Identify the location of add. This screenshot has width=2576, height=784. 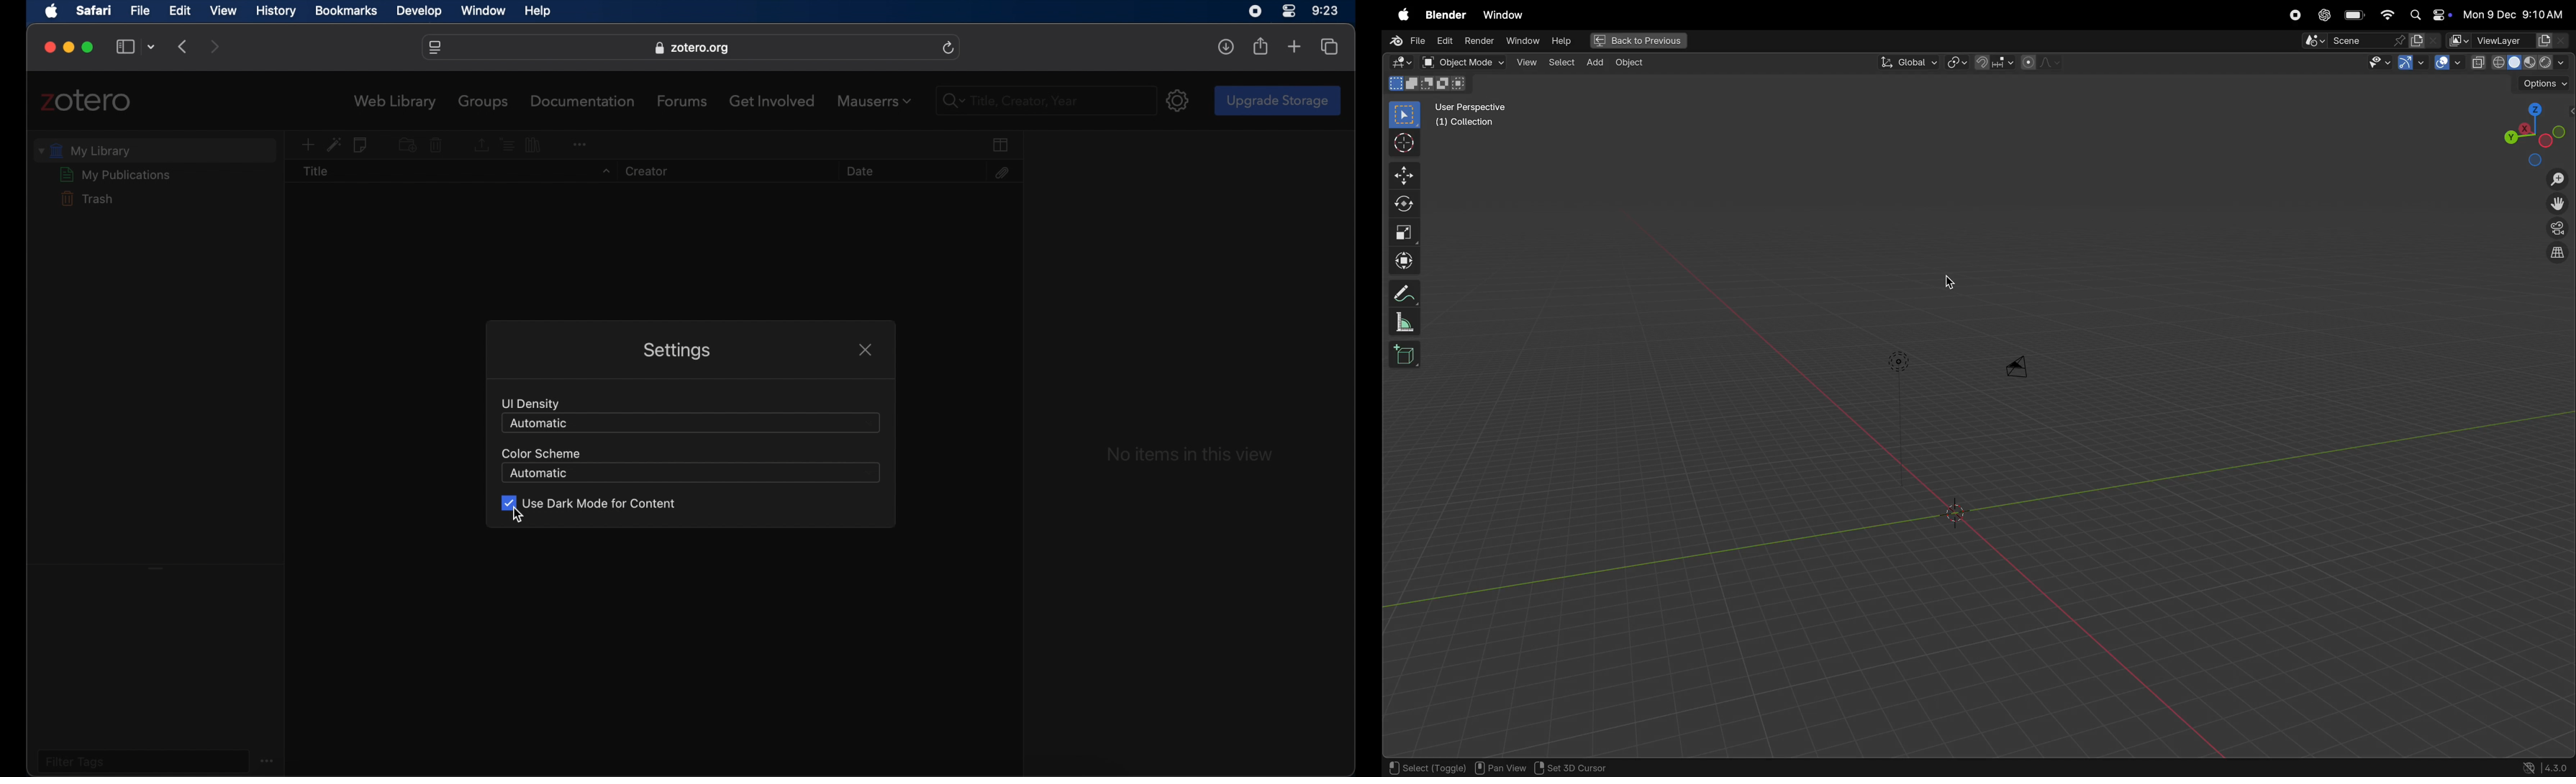
(1294, 47).